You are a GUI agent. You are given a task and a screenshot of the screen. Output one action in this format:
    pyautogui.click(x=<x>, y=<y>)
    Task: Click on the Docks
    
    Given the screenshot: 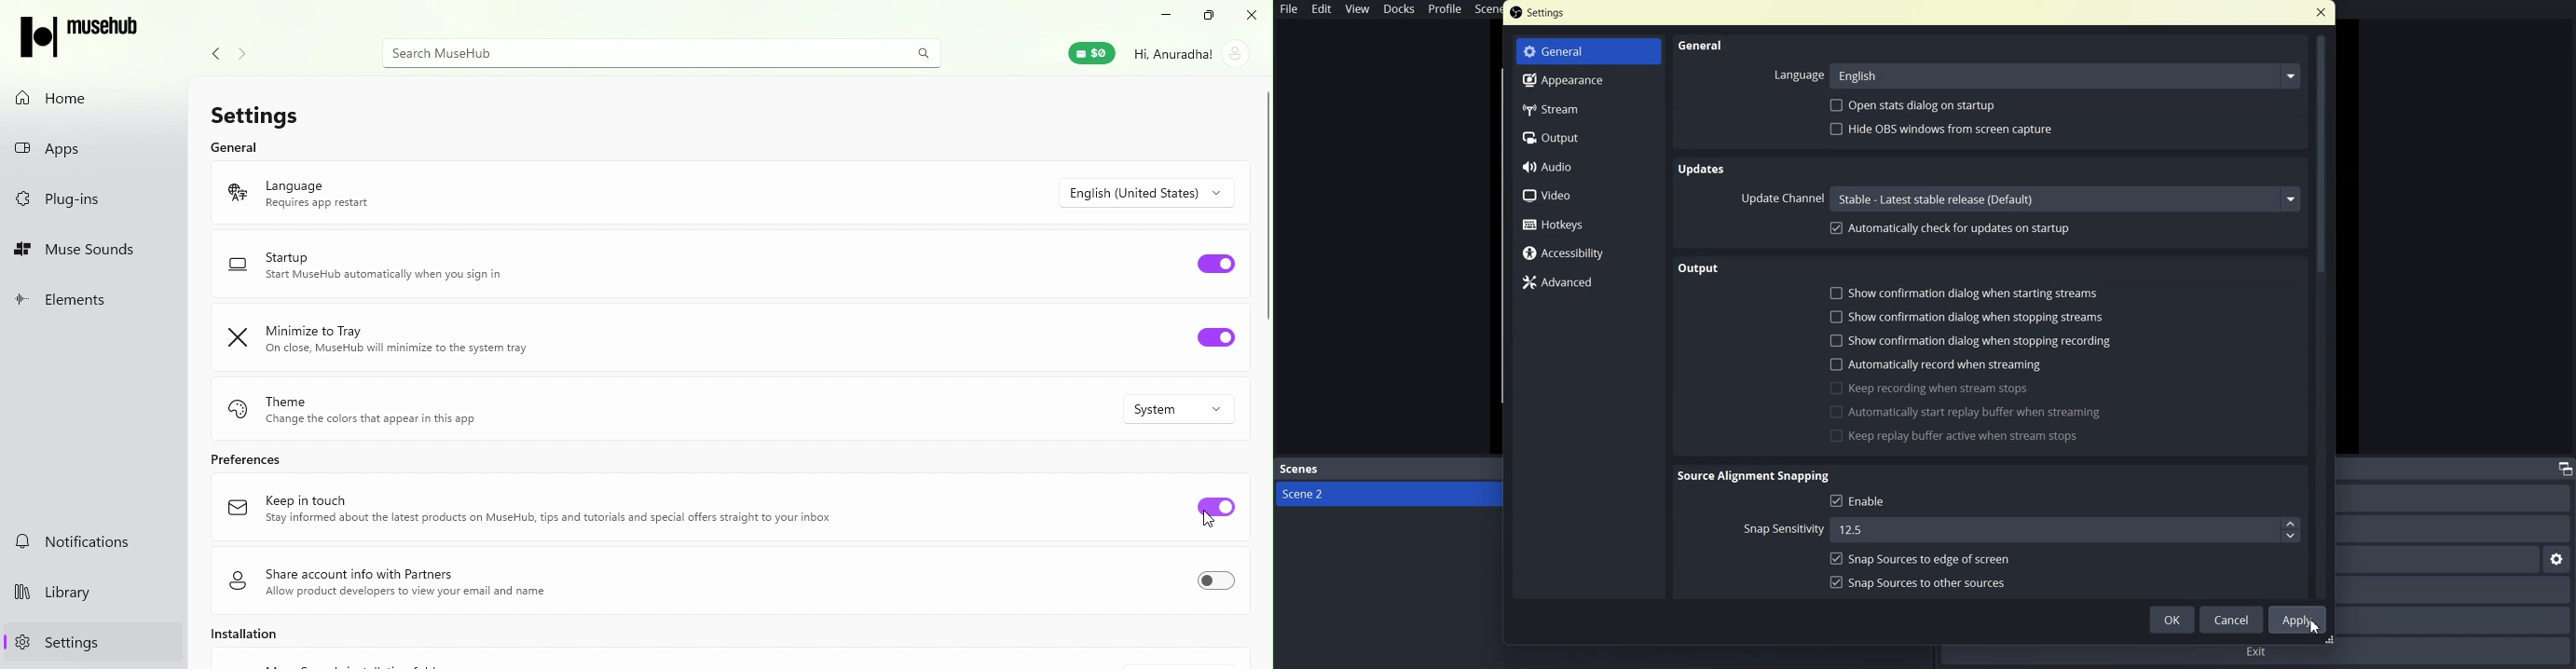 What is the action you would take?
    pyautogui.click(x=1399, y=9)
    